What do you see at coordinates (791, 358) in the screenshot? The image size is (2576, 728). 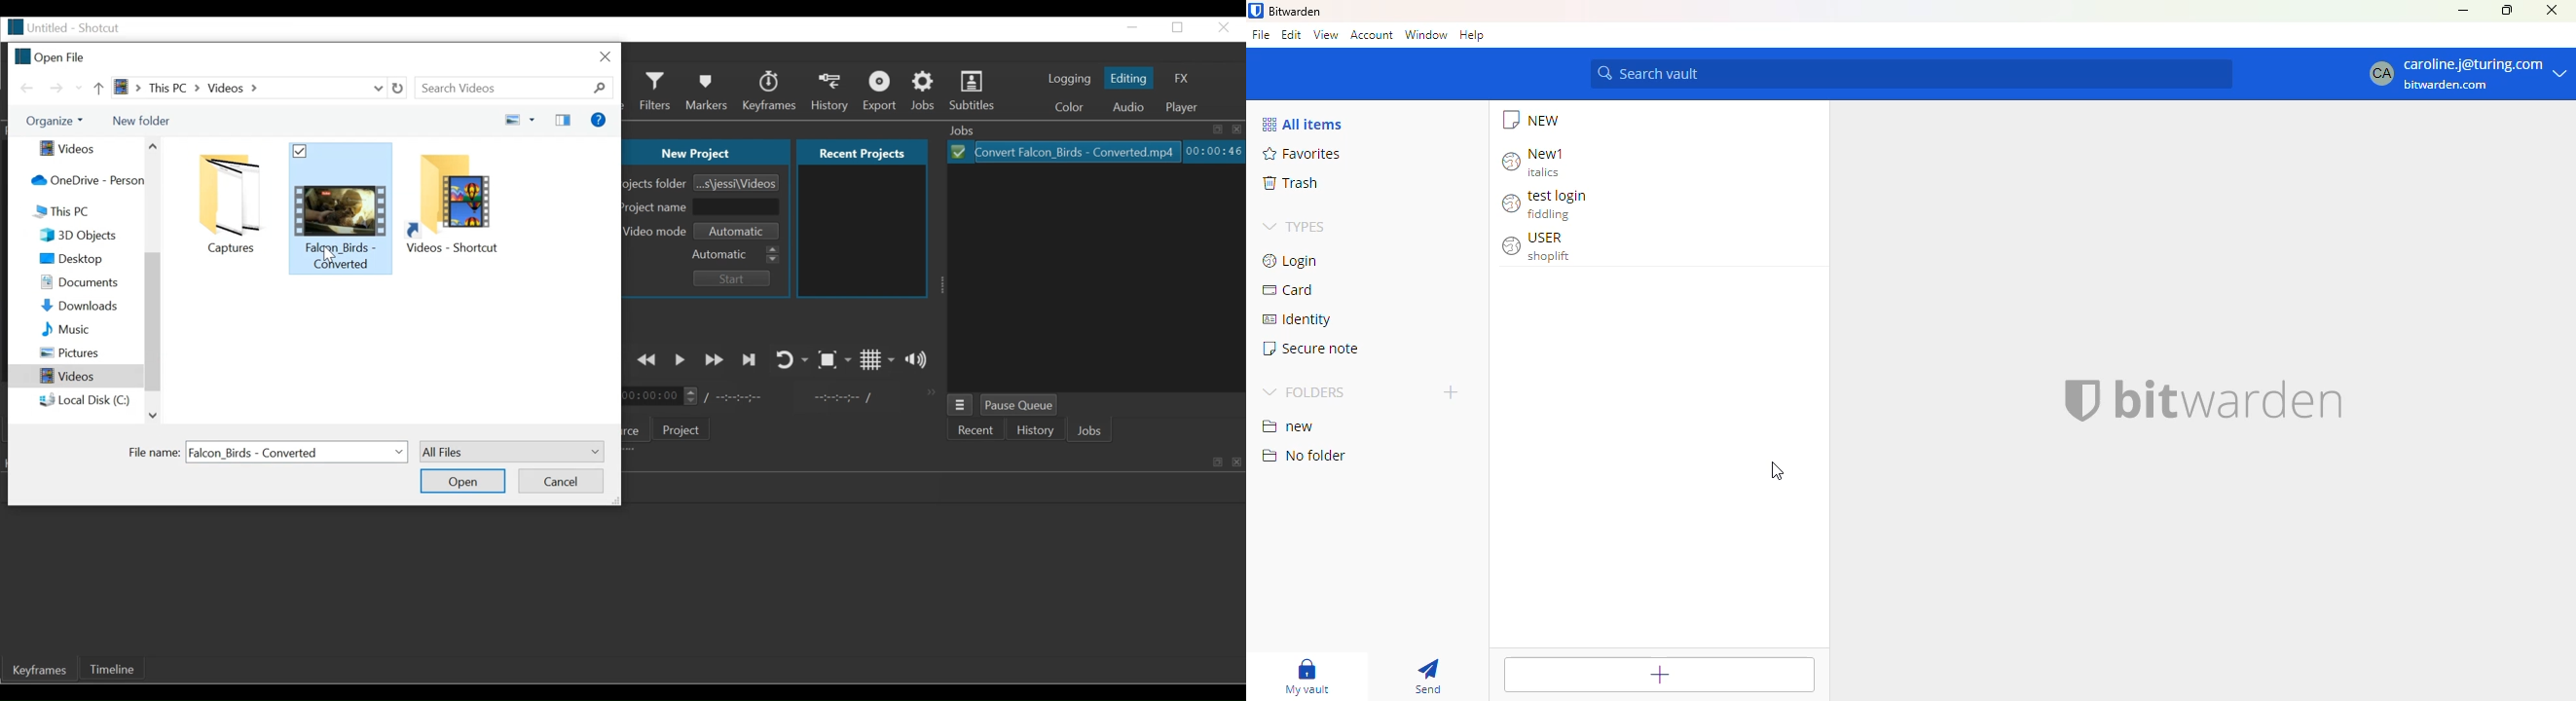 I see `Toggle player looping` at bounding box center [791, 358].